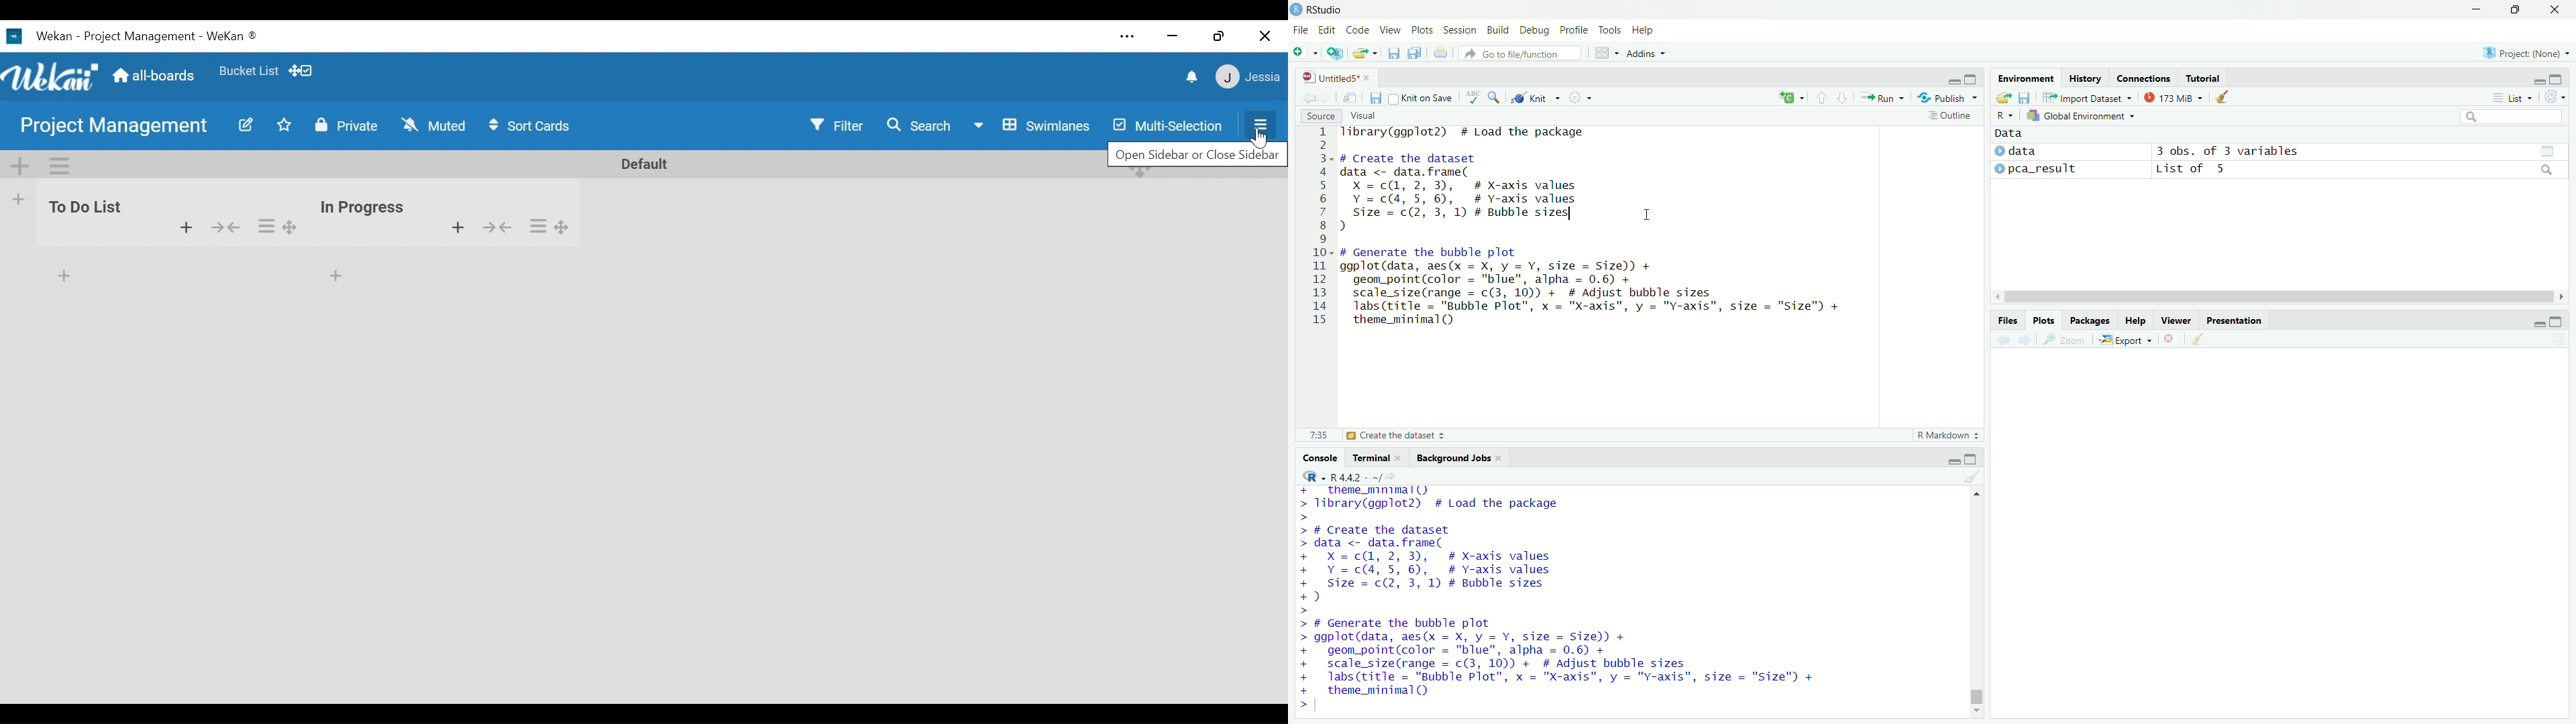 The width and height of the screenshot is (2576, 728). What do you see at coordinates (1395, 52) in the screenshot?
I see `save current` at bounding box center [1395, 52].